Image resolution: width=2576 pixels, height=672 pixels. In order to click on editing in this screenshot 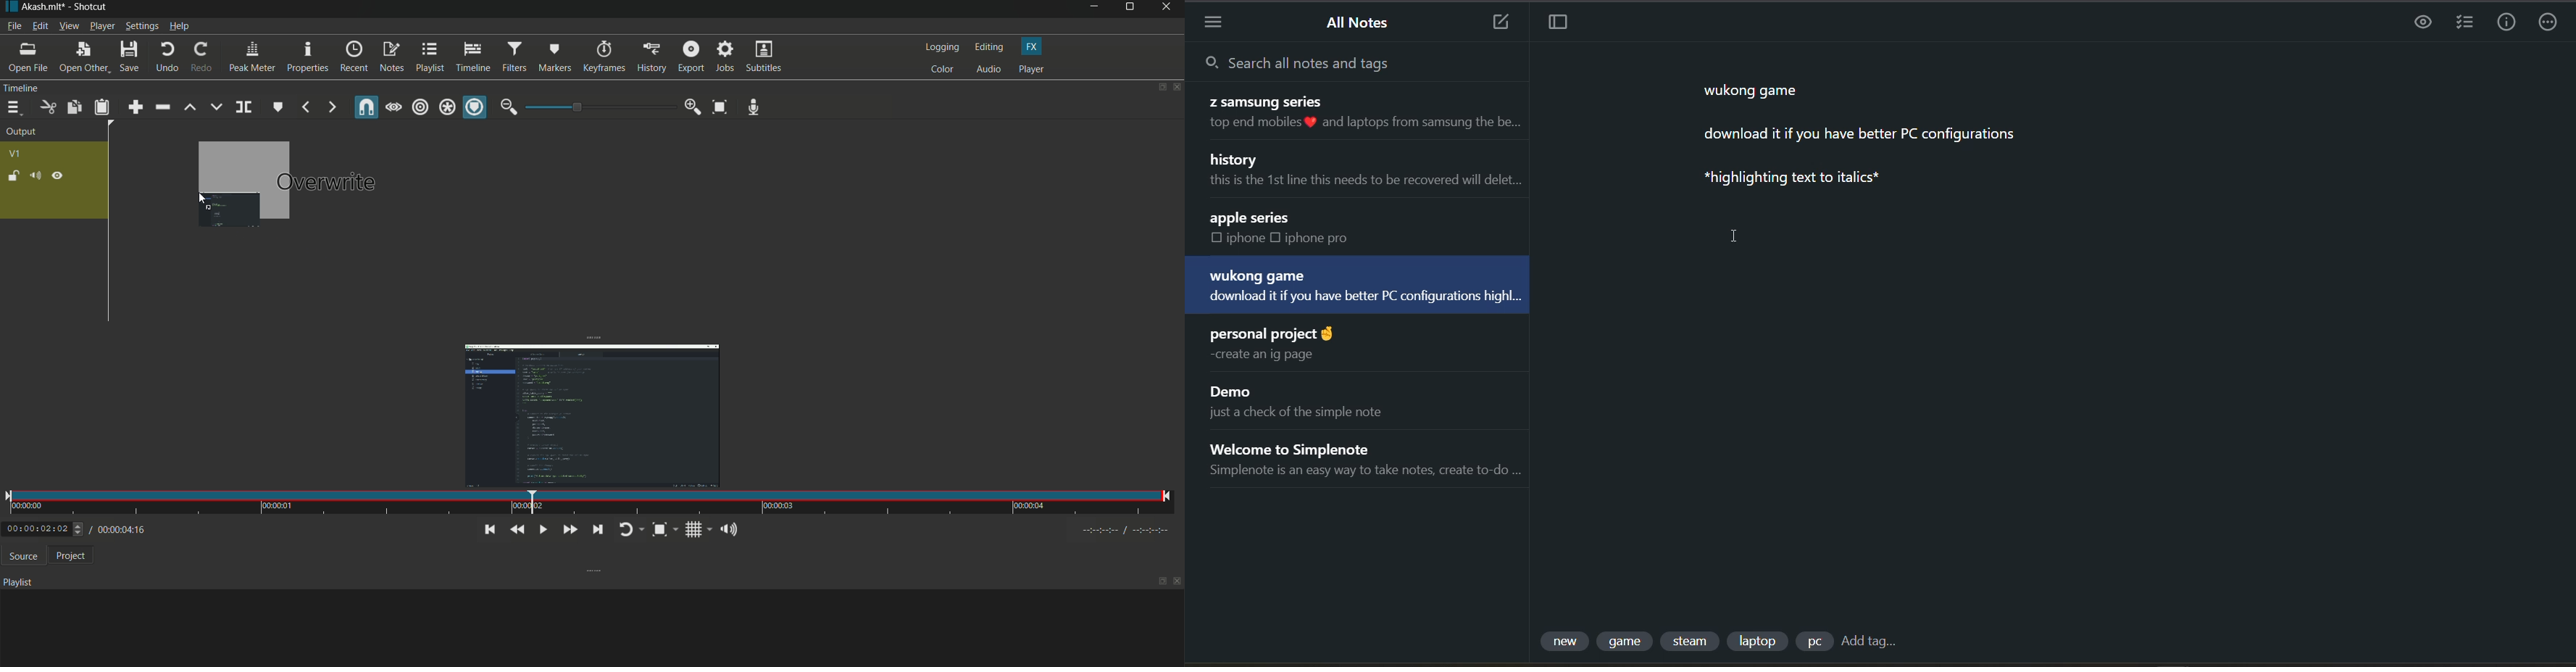, I will do `click(988, 47)`.